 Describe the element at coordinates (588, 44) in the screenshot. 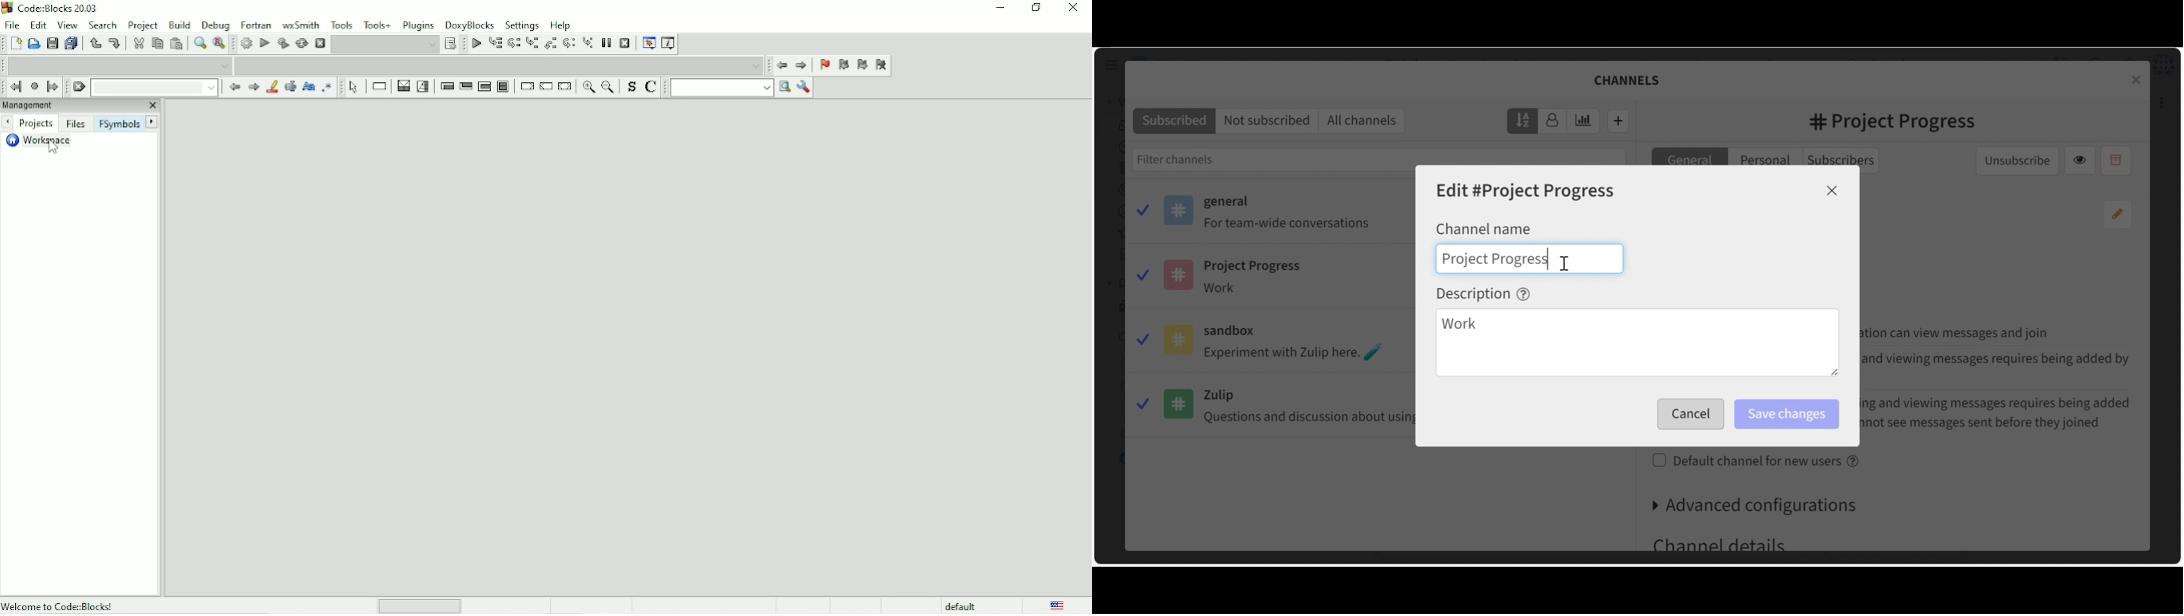

I see `Step into instruction` at that location.